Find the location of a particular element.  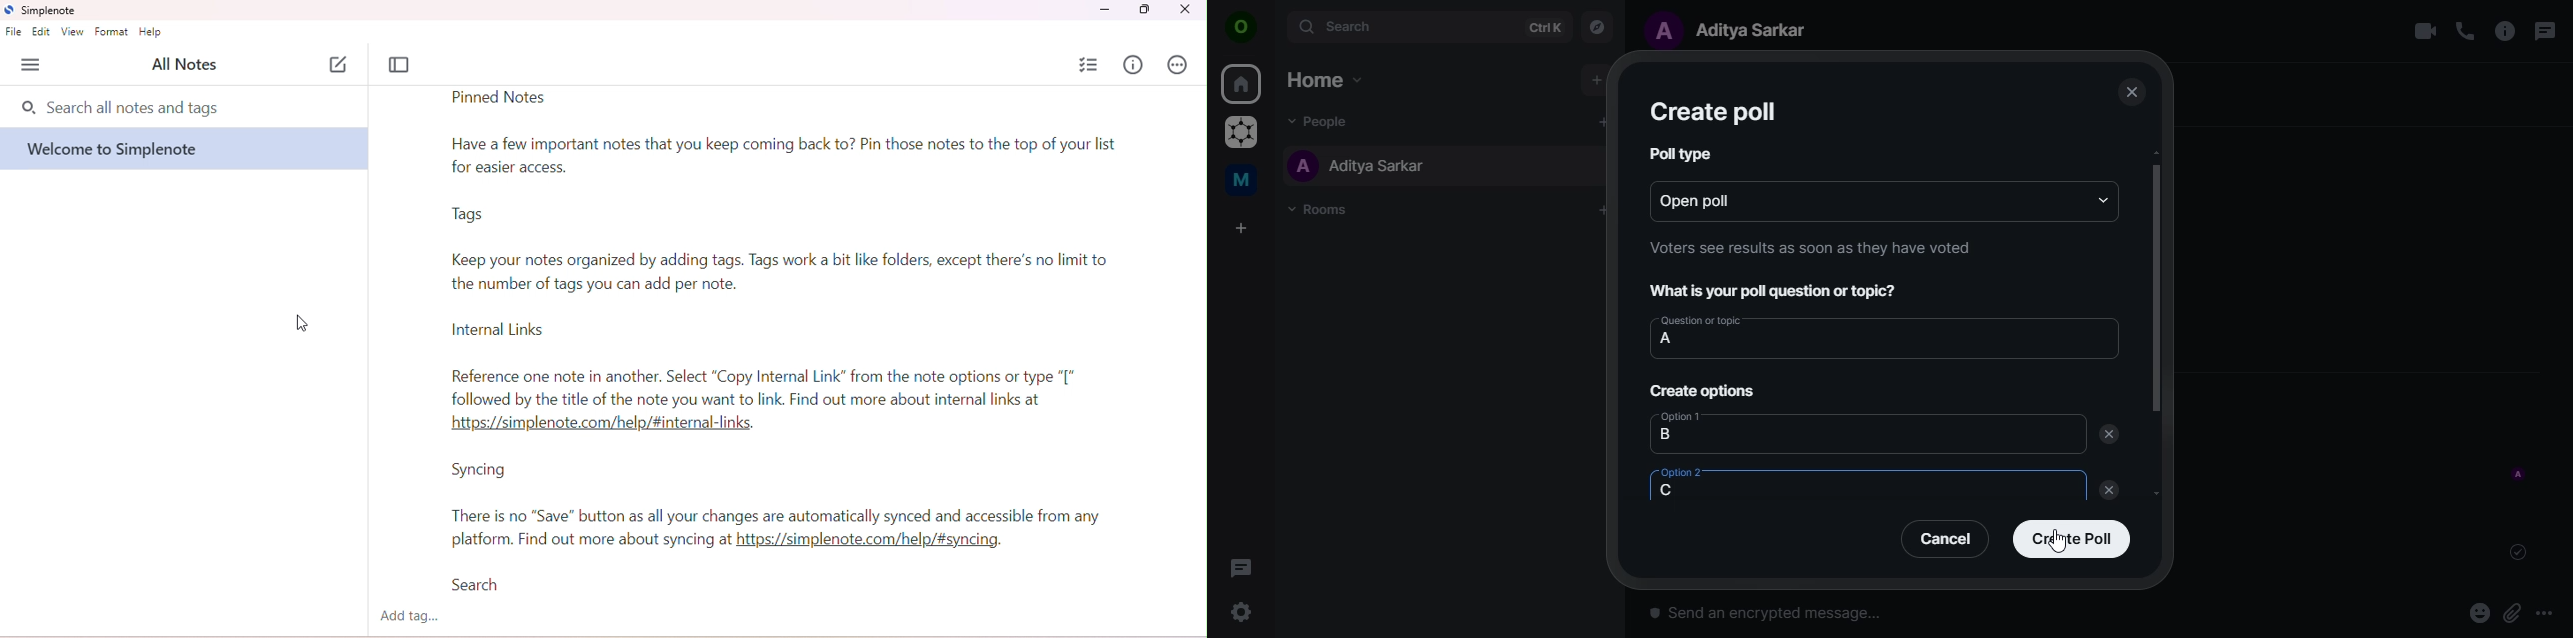

add tag is located at coordinates (411, 617).